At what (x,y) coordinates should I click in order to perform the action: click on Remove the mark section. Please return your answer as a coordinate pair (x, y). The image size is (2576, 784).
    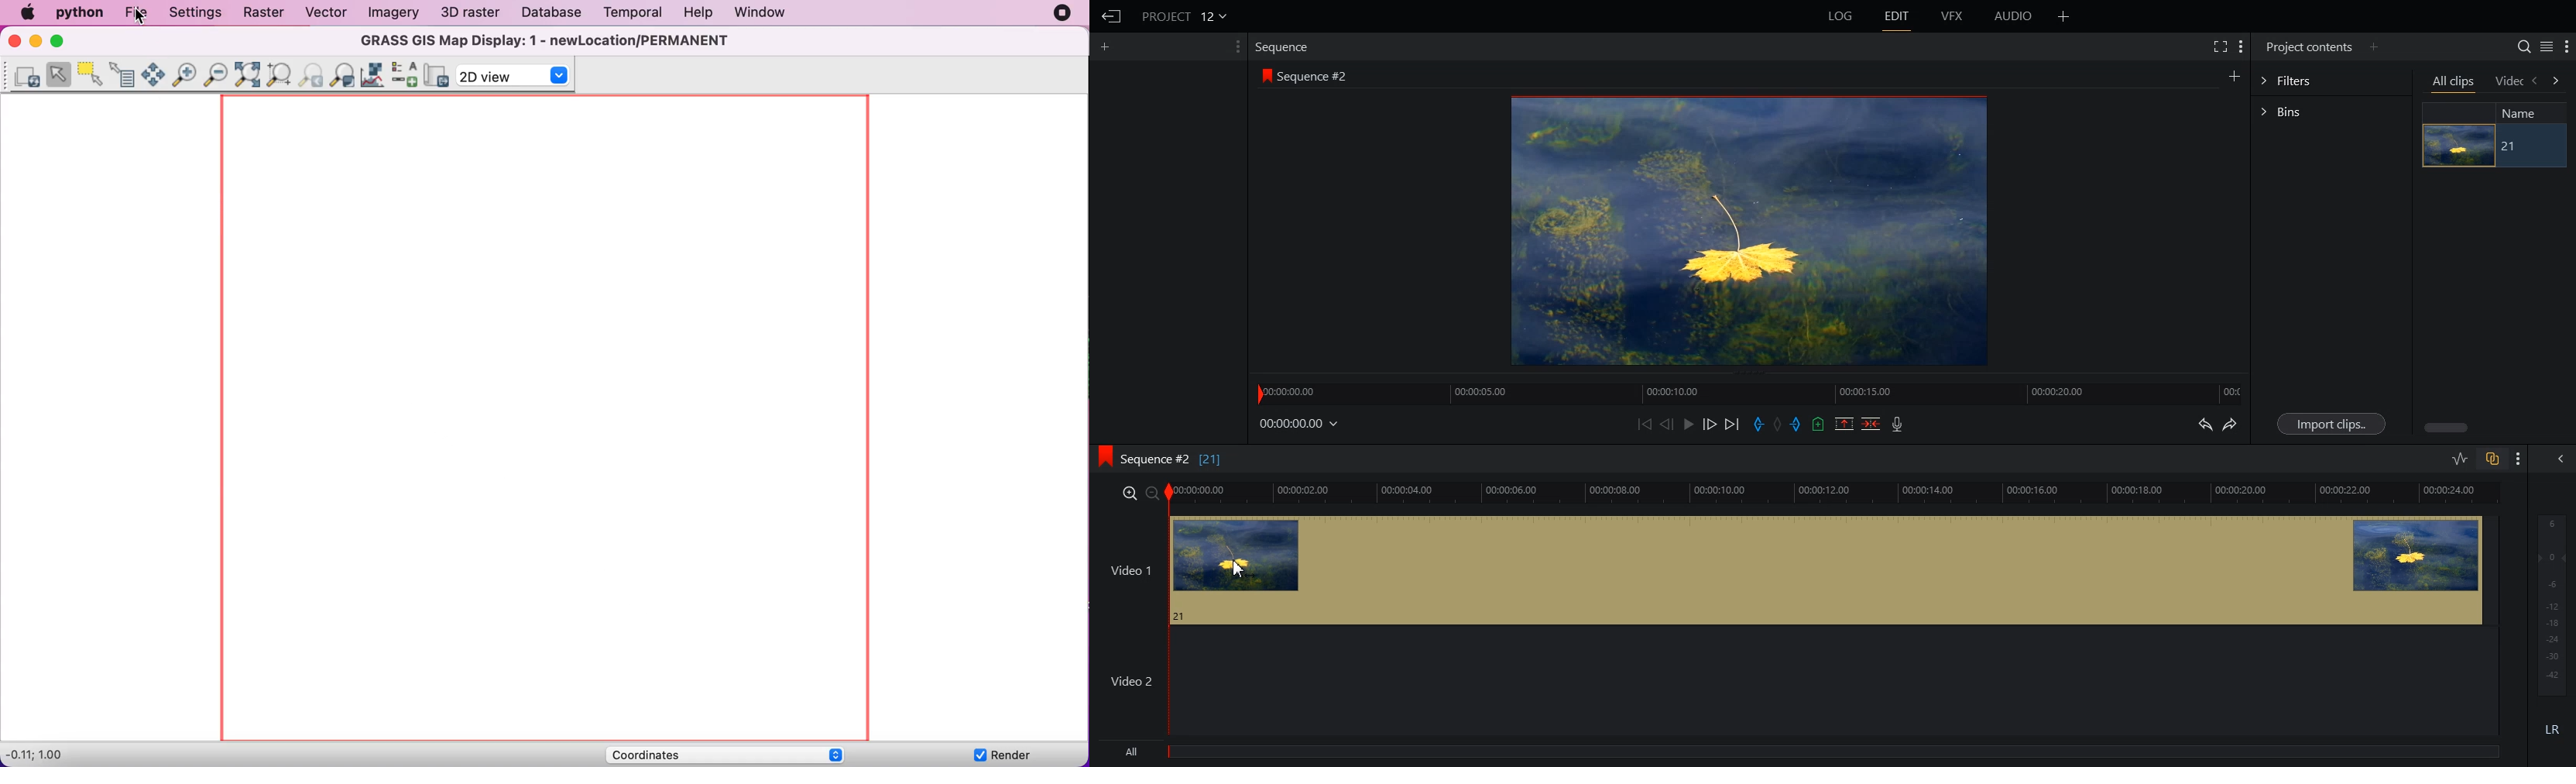
    Looking at the image, I should click on (1844, 423).